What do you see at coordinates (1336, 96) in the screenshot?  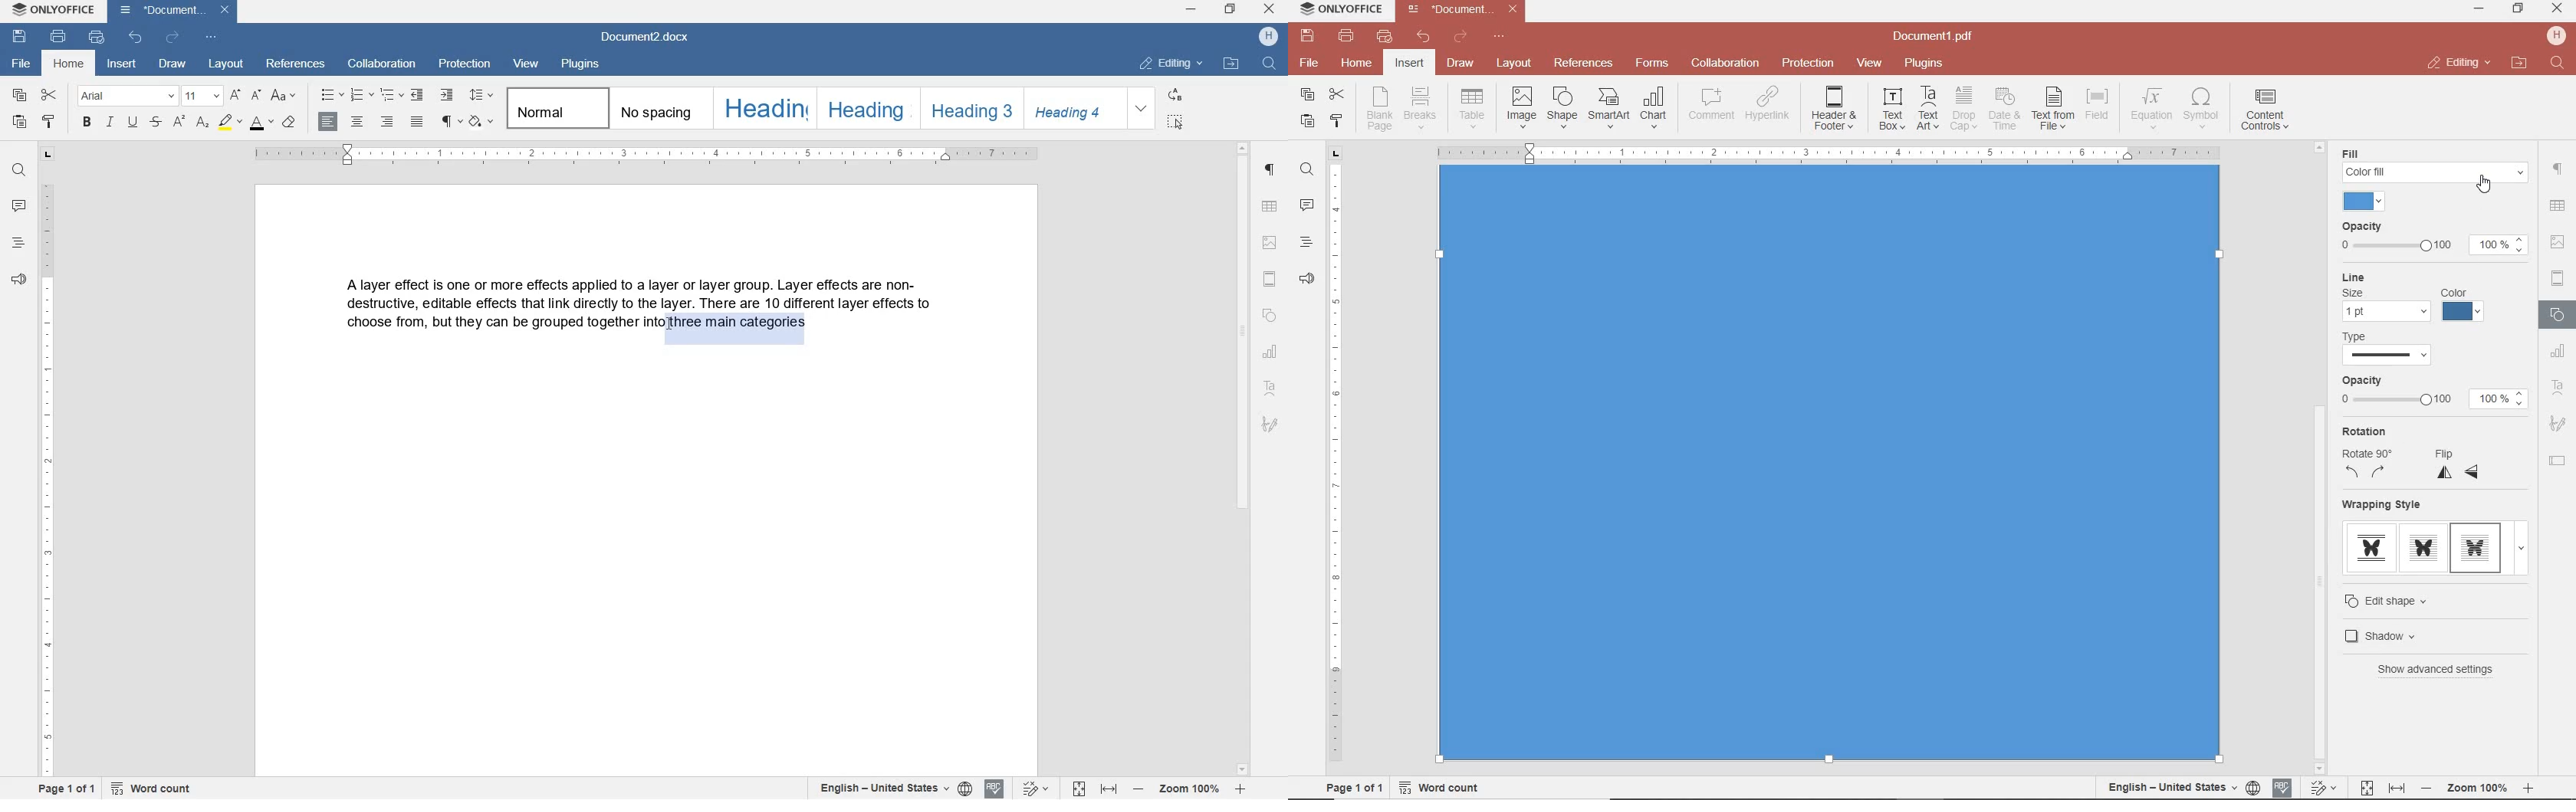 I see `cut` at bounding box center [1336, 96].